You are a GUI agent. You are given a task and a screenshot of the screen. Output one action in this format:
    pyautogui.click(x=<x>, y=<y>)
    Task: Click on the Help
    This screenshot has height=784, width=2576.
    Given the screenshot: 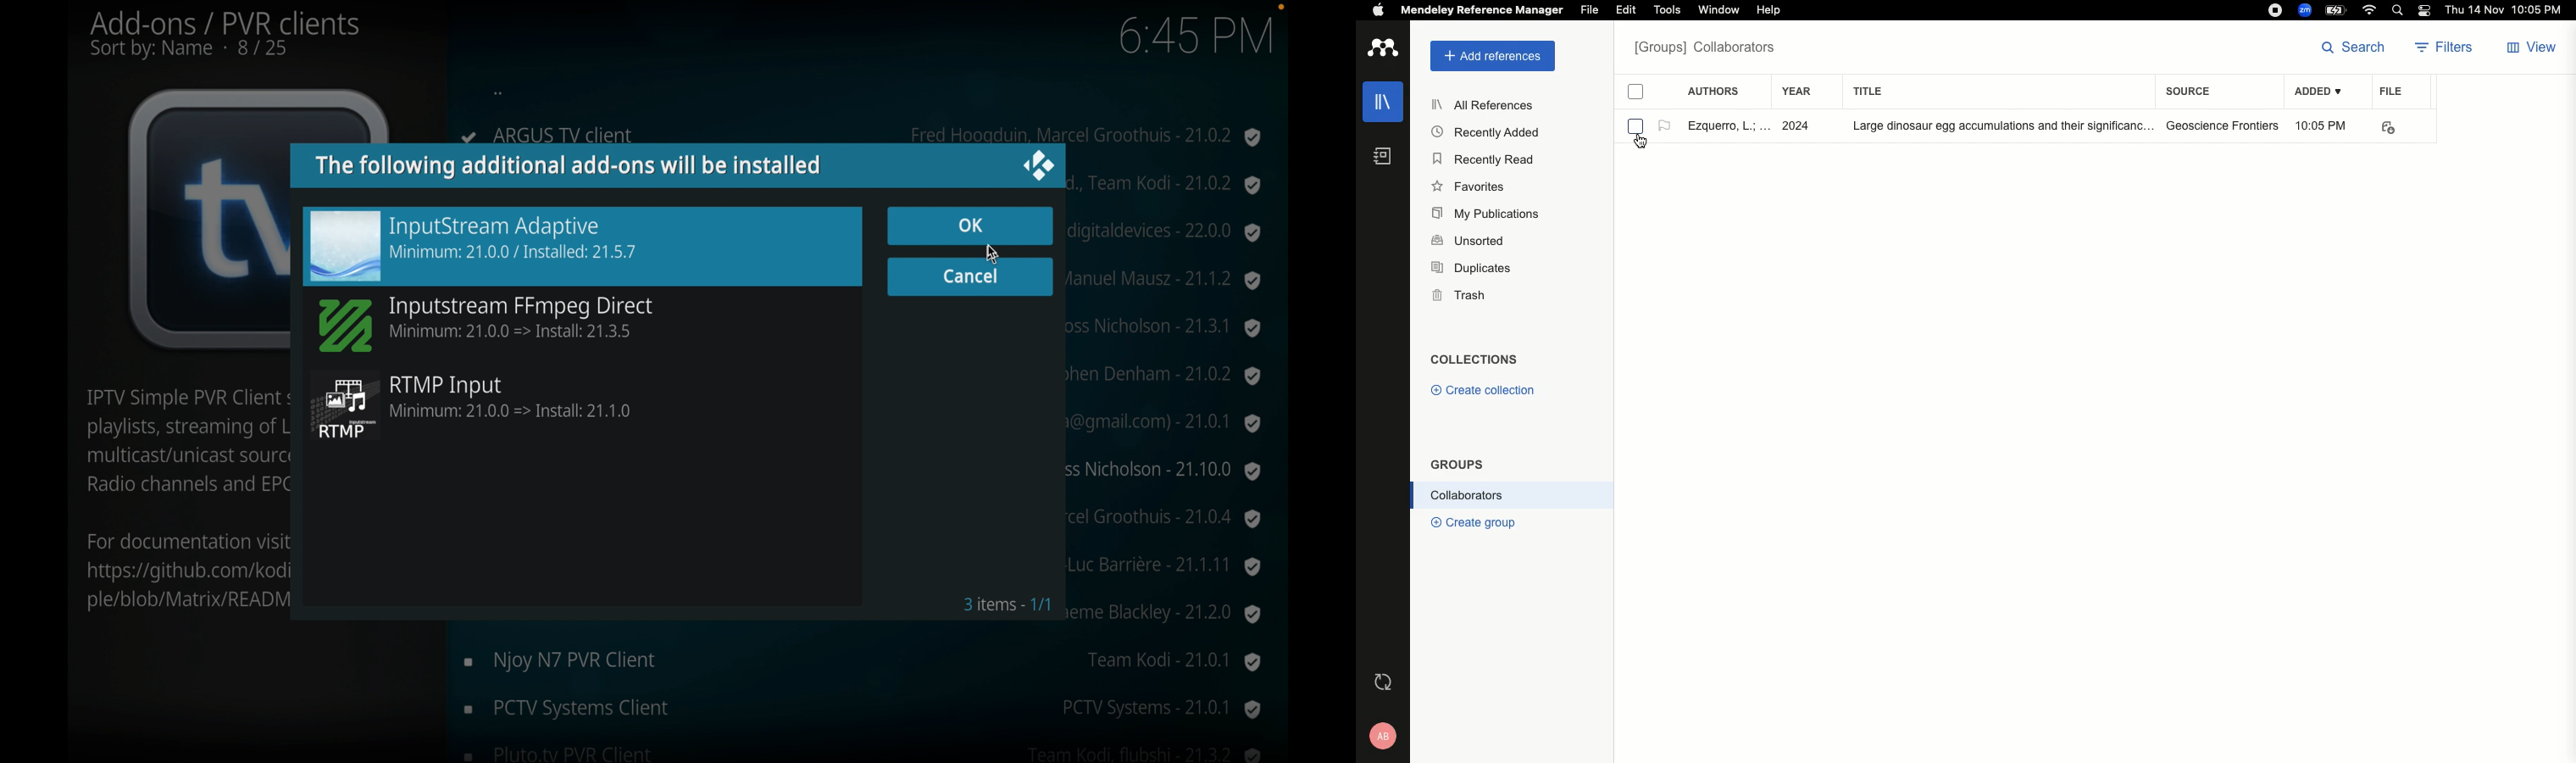 What is the action you would take?
    pyautogui.click(x=1768, y=11)
    